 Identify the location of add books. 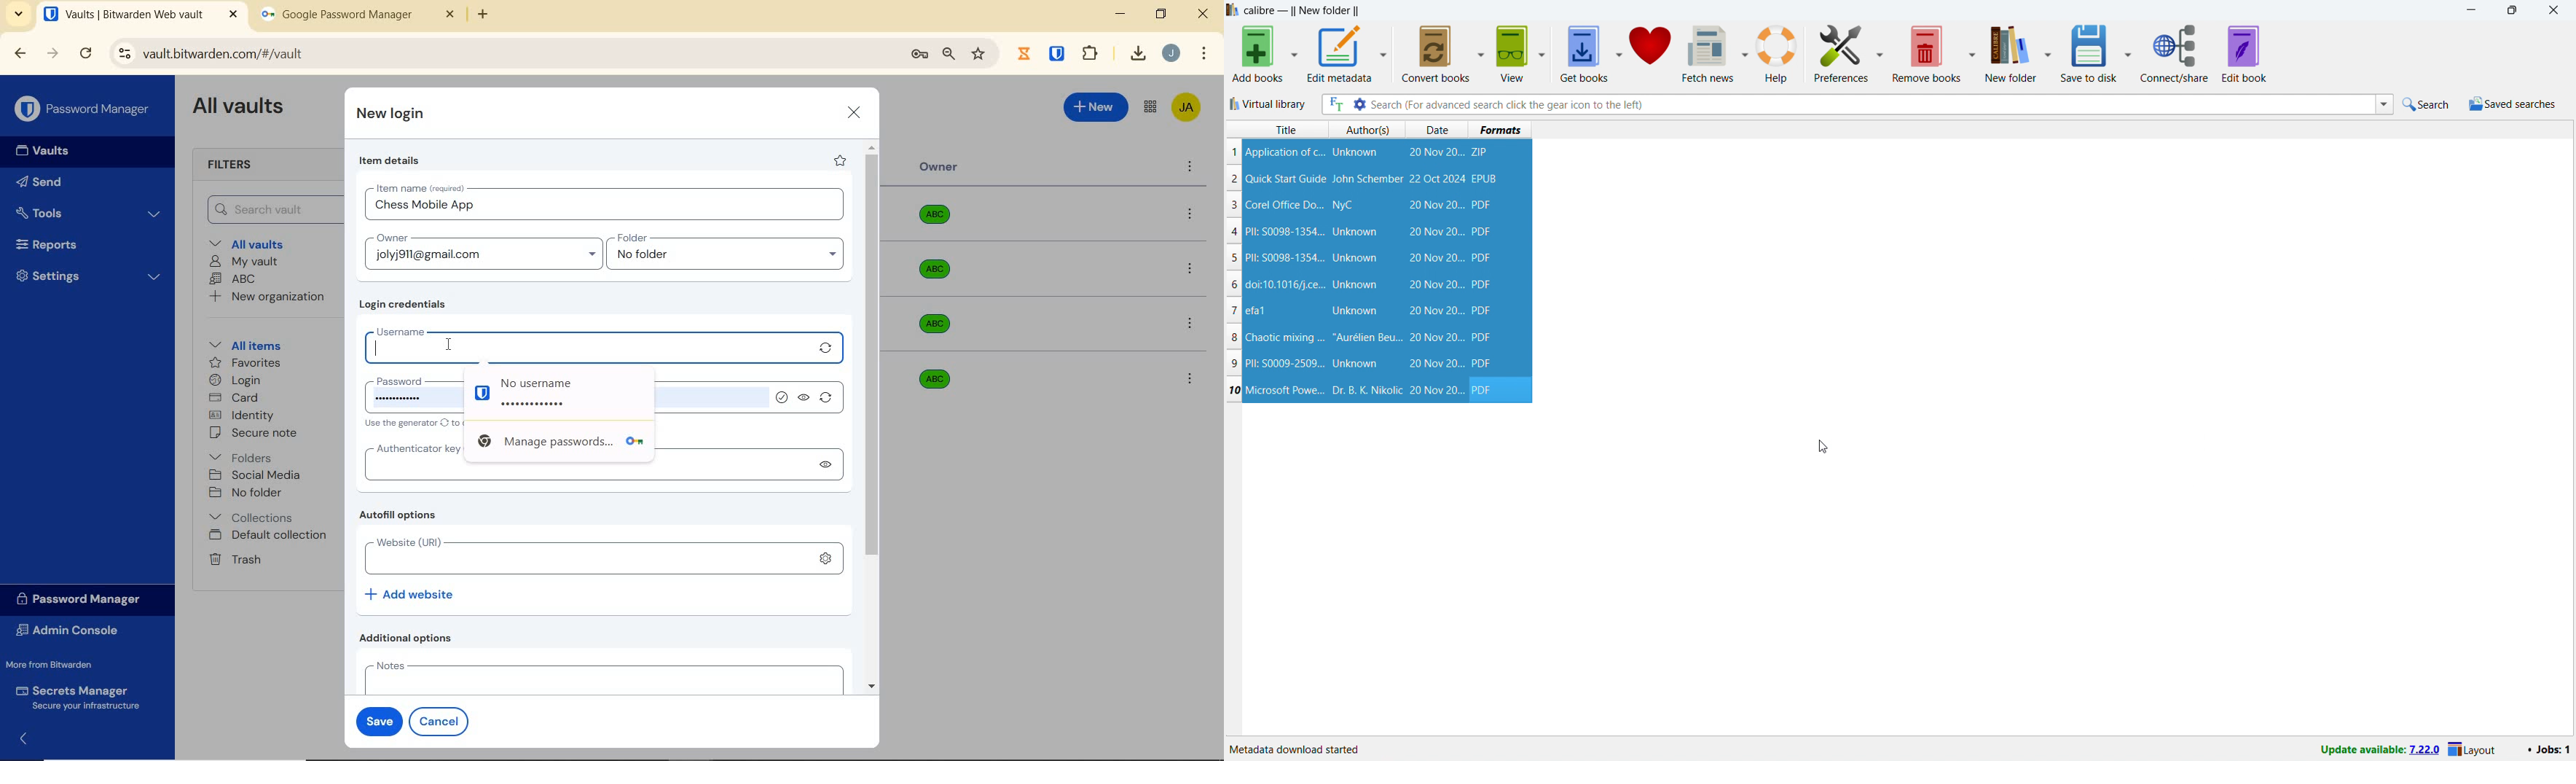
(1257, 54).